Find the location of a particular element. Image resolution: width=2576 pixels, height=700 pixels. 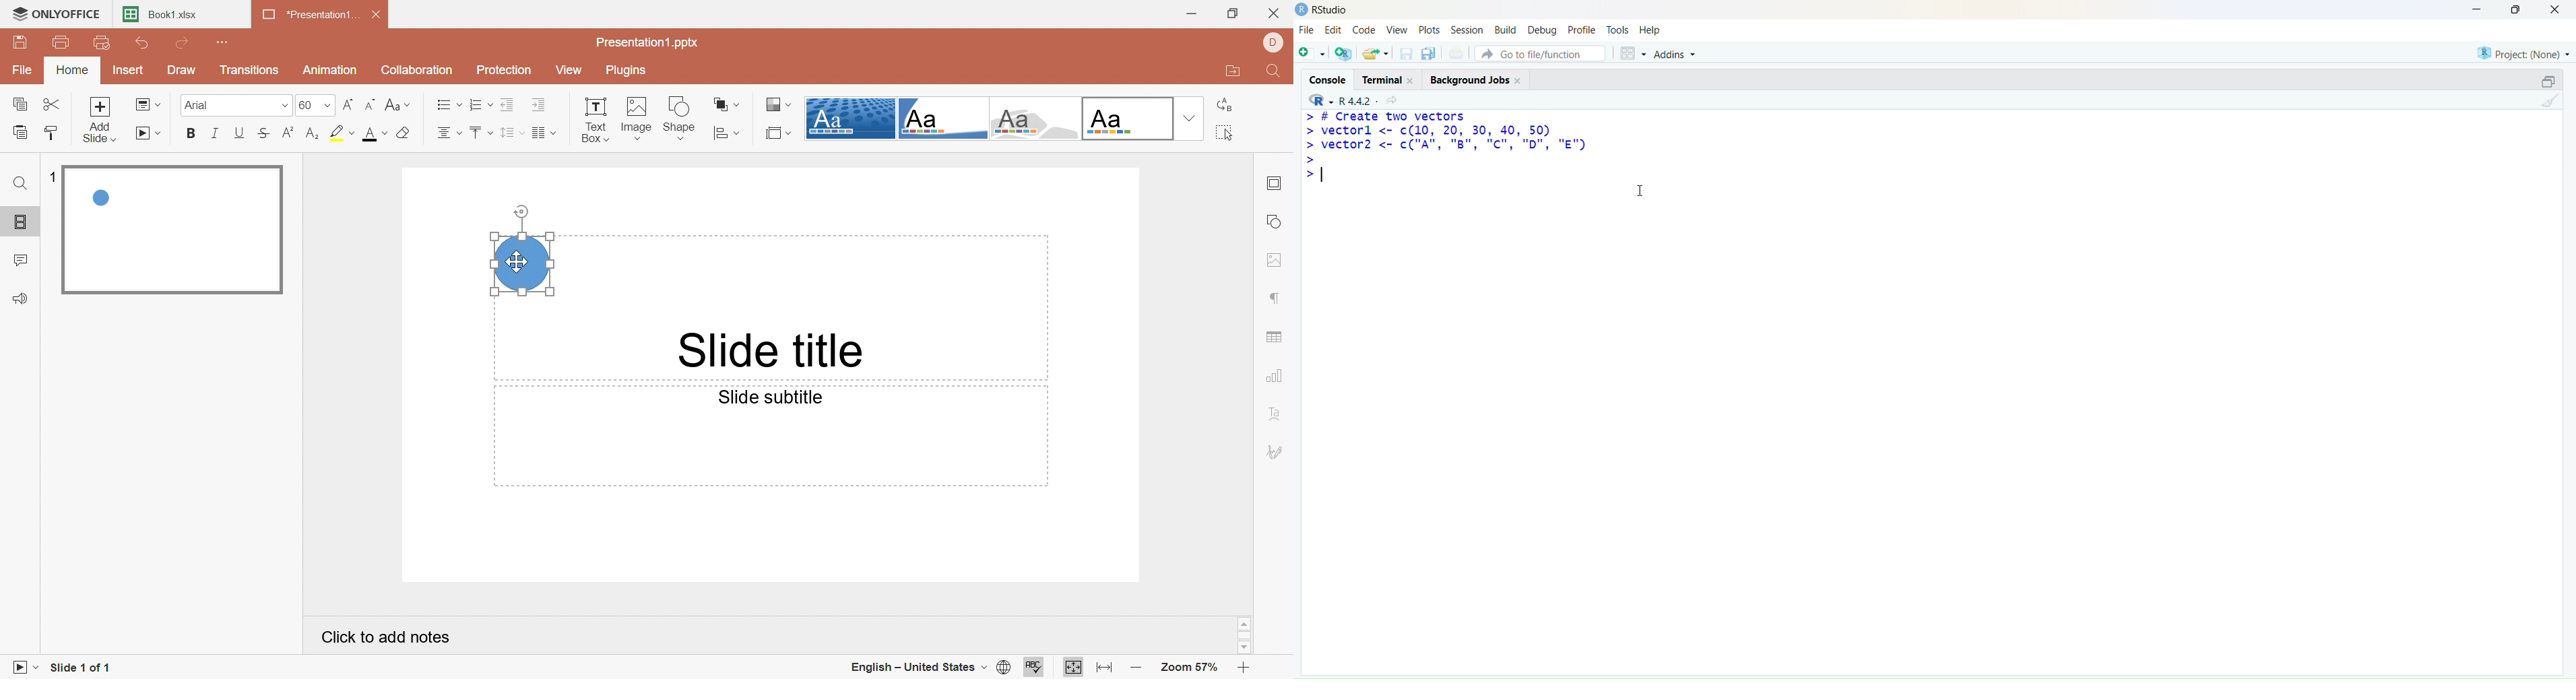

Font size is located at coordinates (315, 104).